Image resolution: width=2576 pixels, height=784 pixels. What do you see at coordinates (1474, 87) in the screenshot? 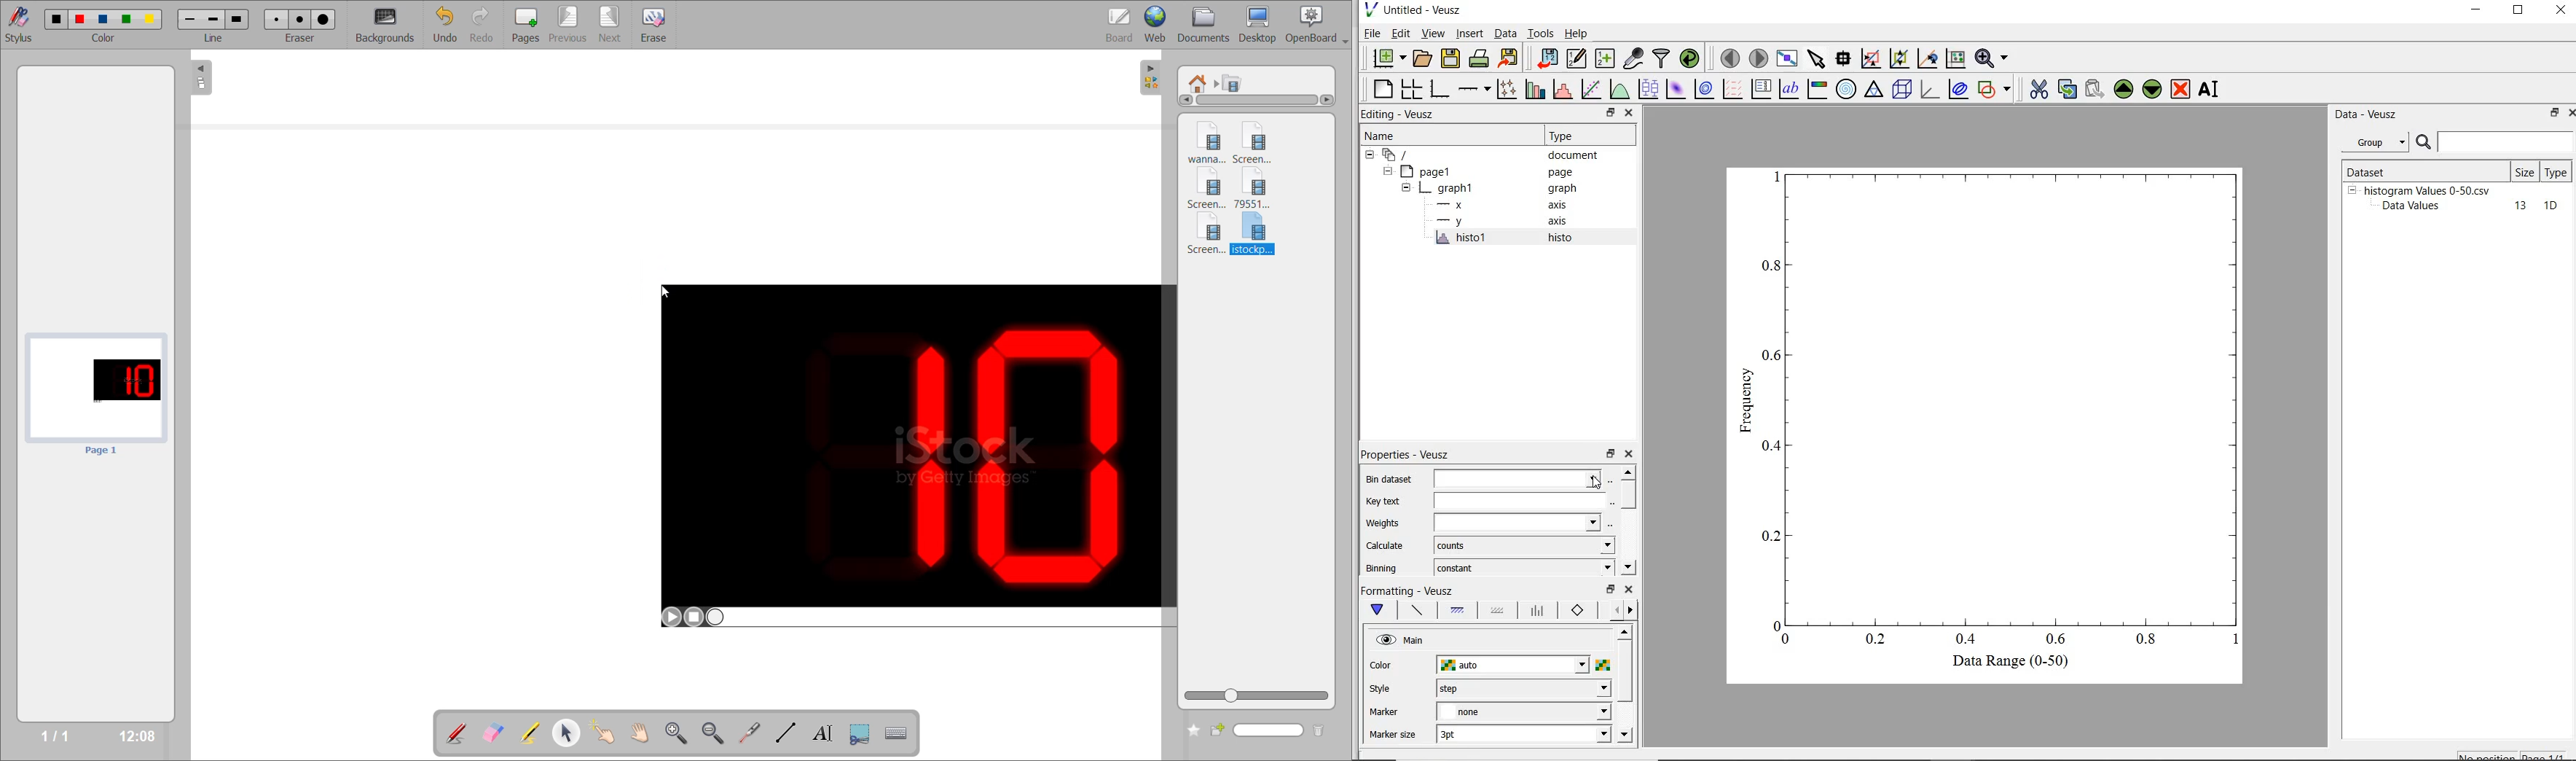
I see `add axis on the plot` at bounding box center [1474, 87].